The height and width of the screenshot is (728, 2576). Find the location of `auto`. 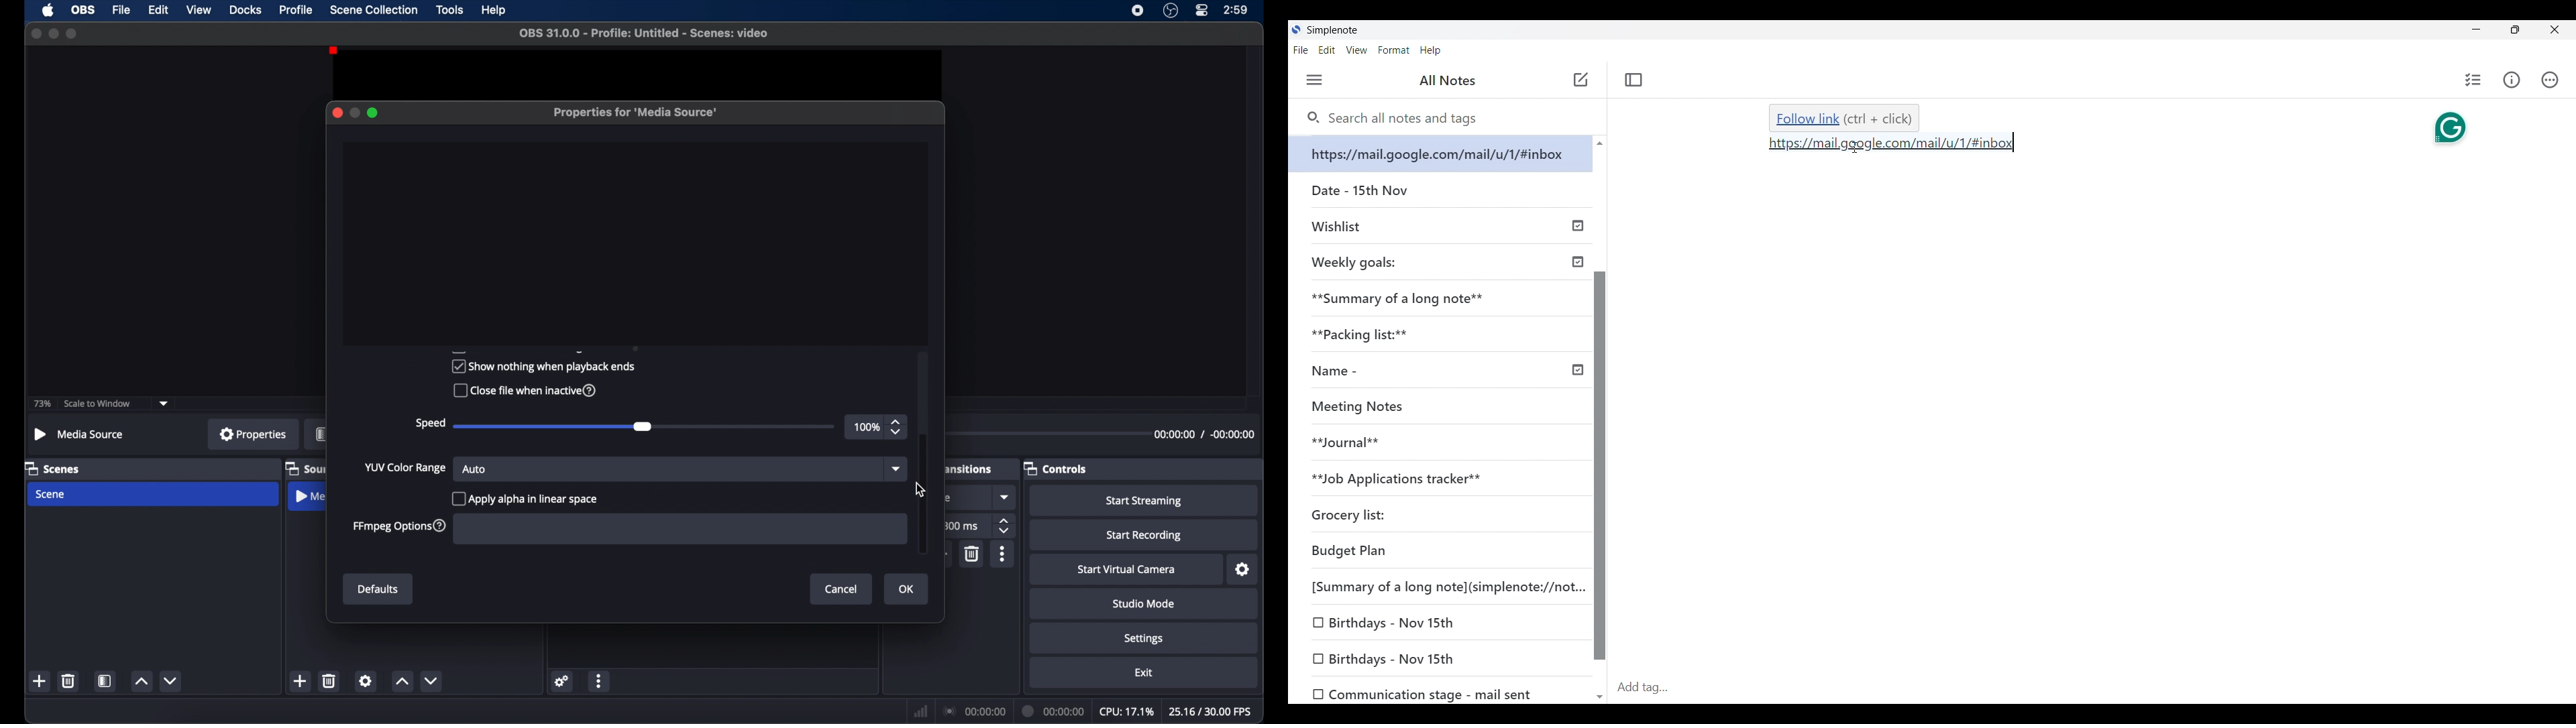

auto is located at coordinates (474, 469).